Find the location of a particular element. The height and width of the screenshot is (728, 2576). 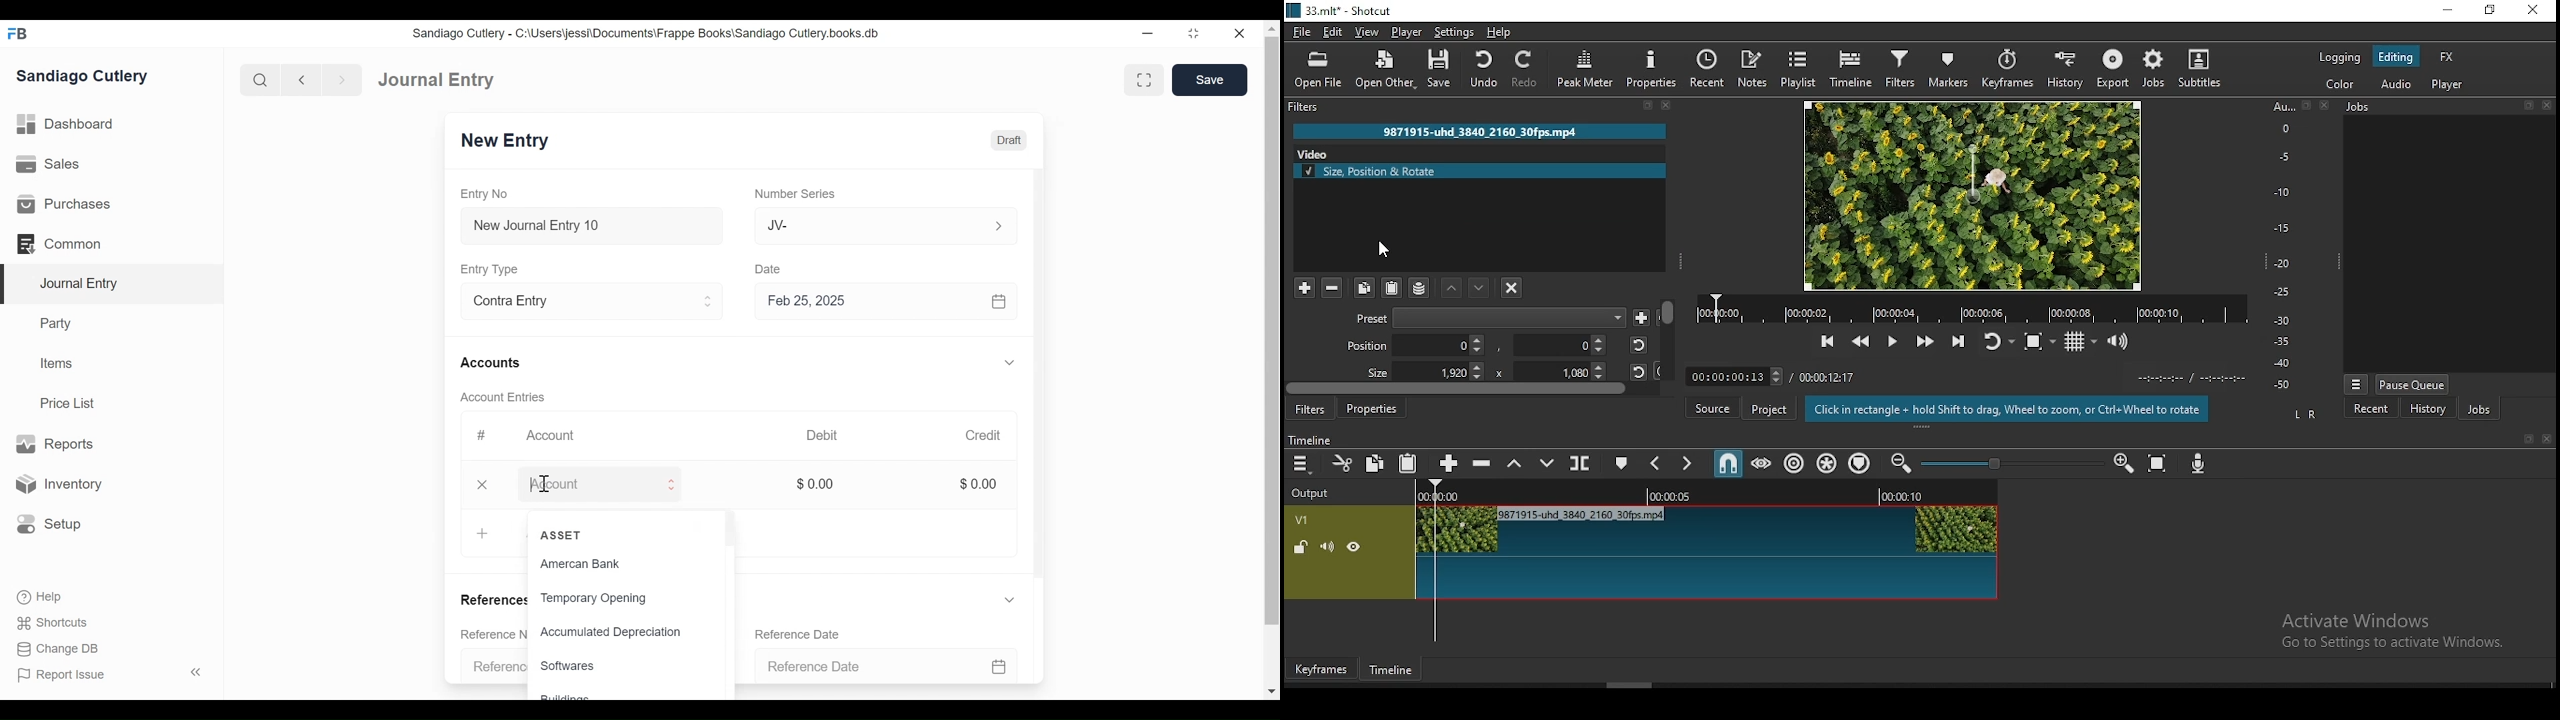

split at playhead is located at coordinates (1583, 467).